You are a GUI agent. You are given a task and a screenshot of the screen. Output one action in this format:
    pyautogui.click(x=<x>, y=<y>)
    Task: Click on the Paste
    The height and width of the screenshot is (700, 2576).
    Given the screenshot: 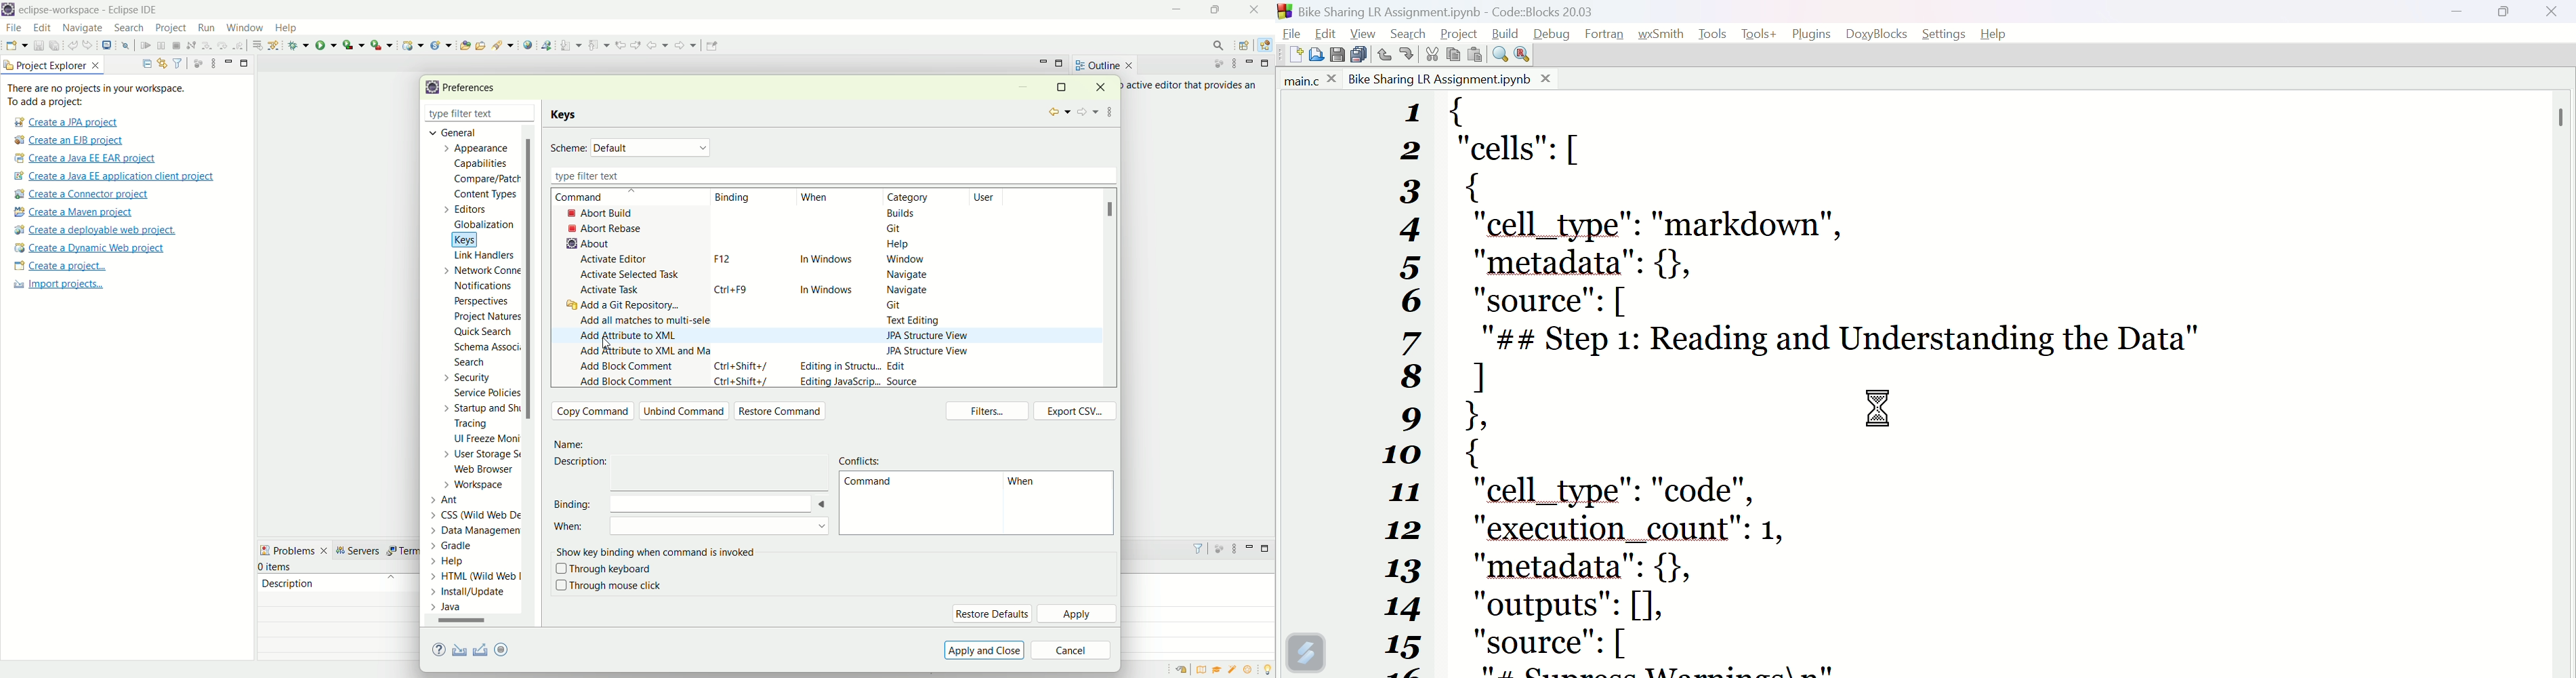 What is the action you would take?
    pyautogui.click(x=1474, y=54)
    